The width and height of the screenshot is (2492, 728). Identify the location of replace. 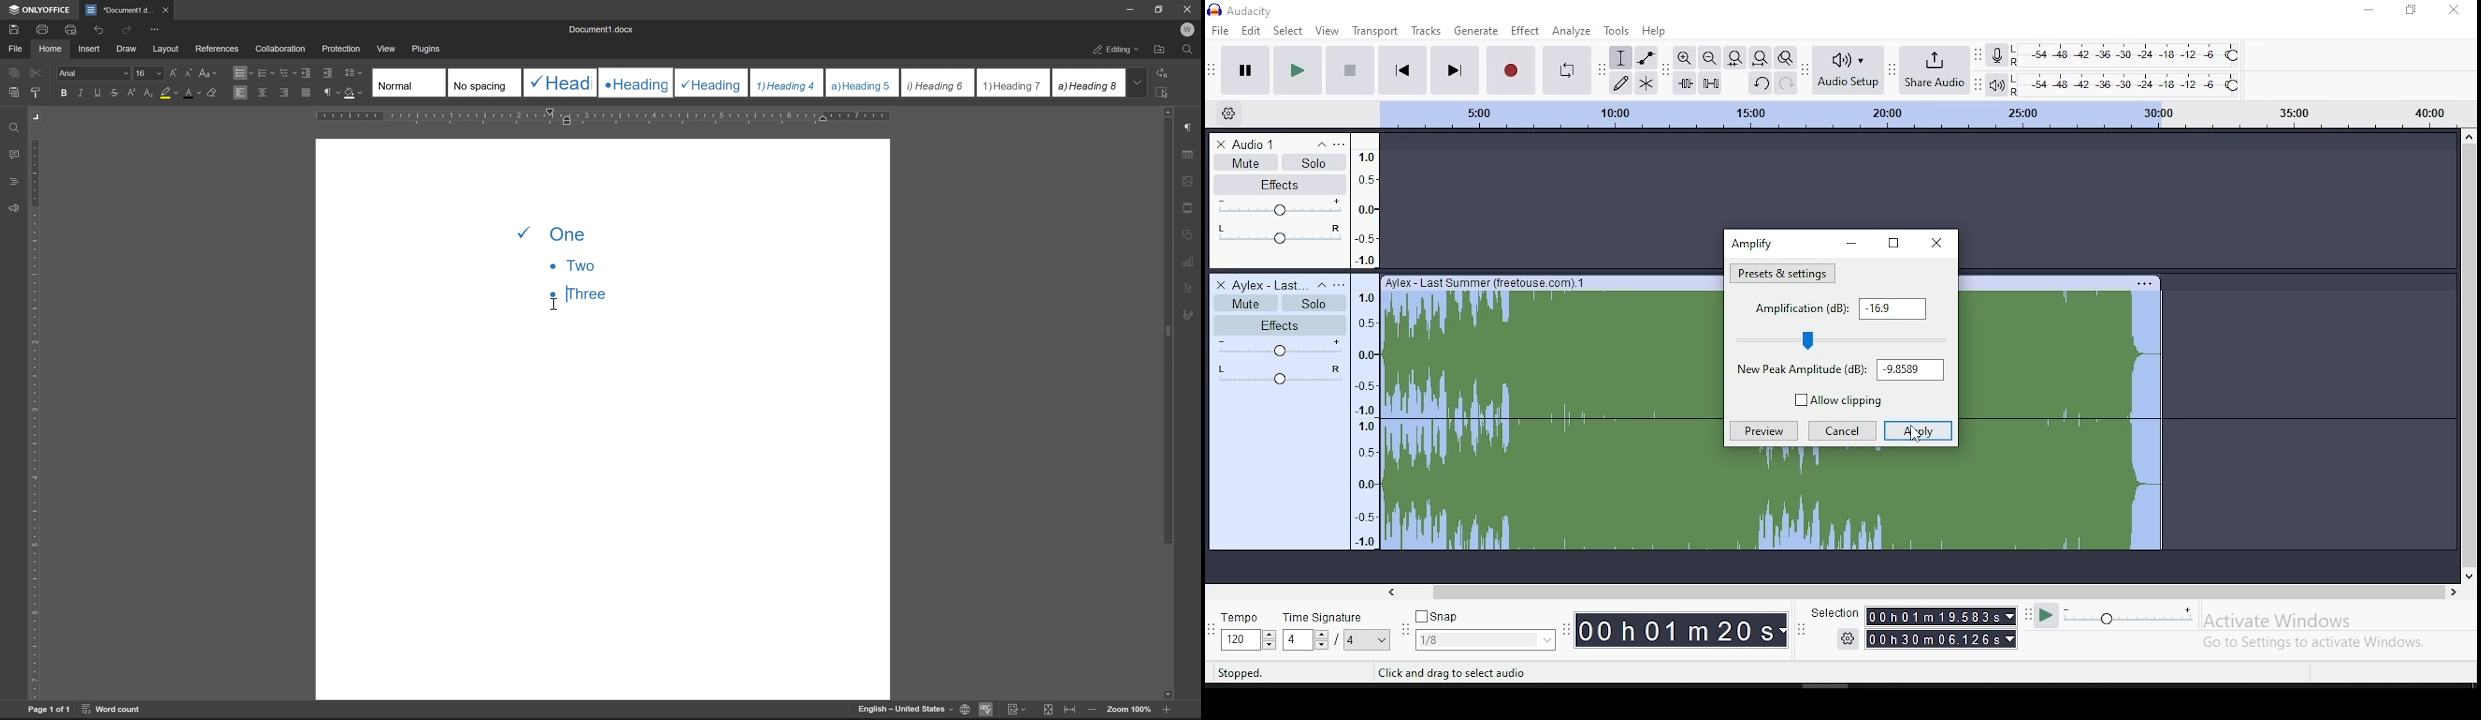
(1165, 72).